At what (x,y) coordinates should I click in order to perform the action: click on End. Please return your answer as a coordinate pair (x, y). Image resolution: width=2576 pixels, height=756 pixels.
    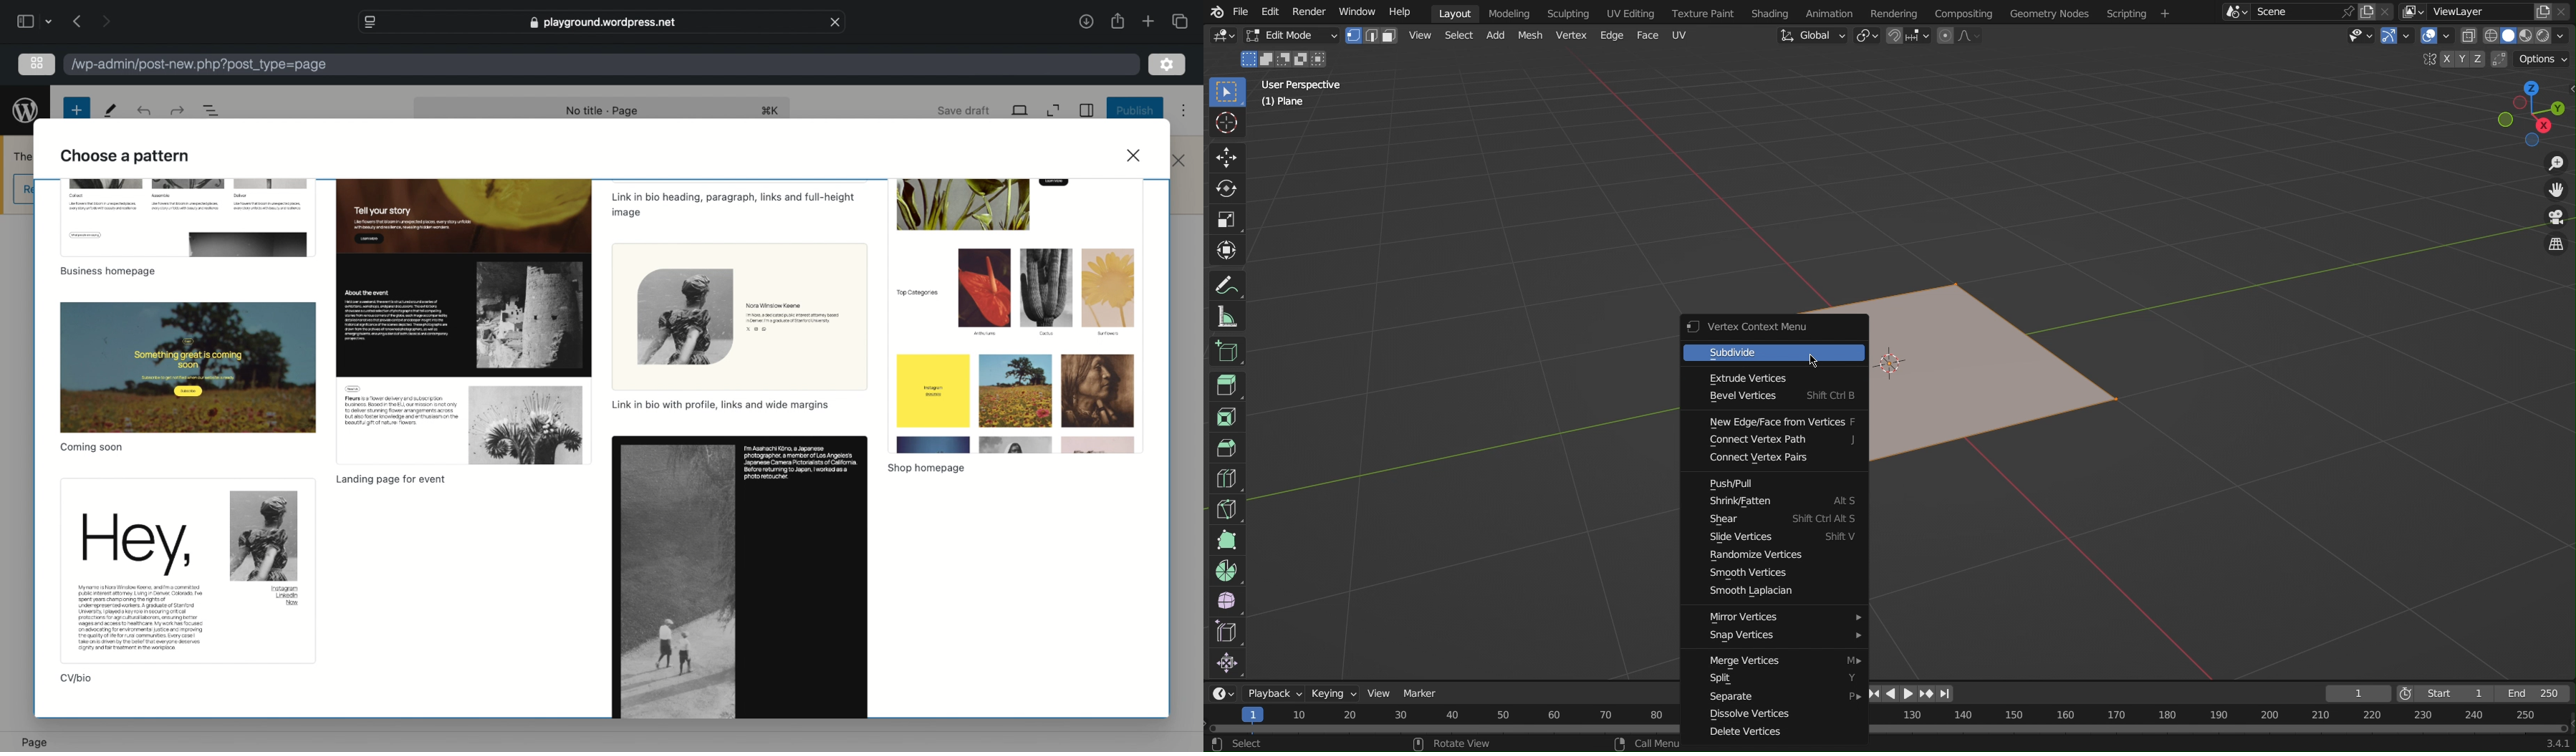
    Looking at the image, I should click on (2532, 695).